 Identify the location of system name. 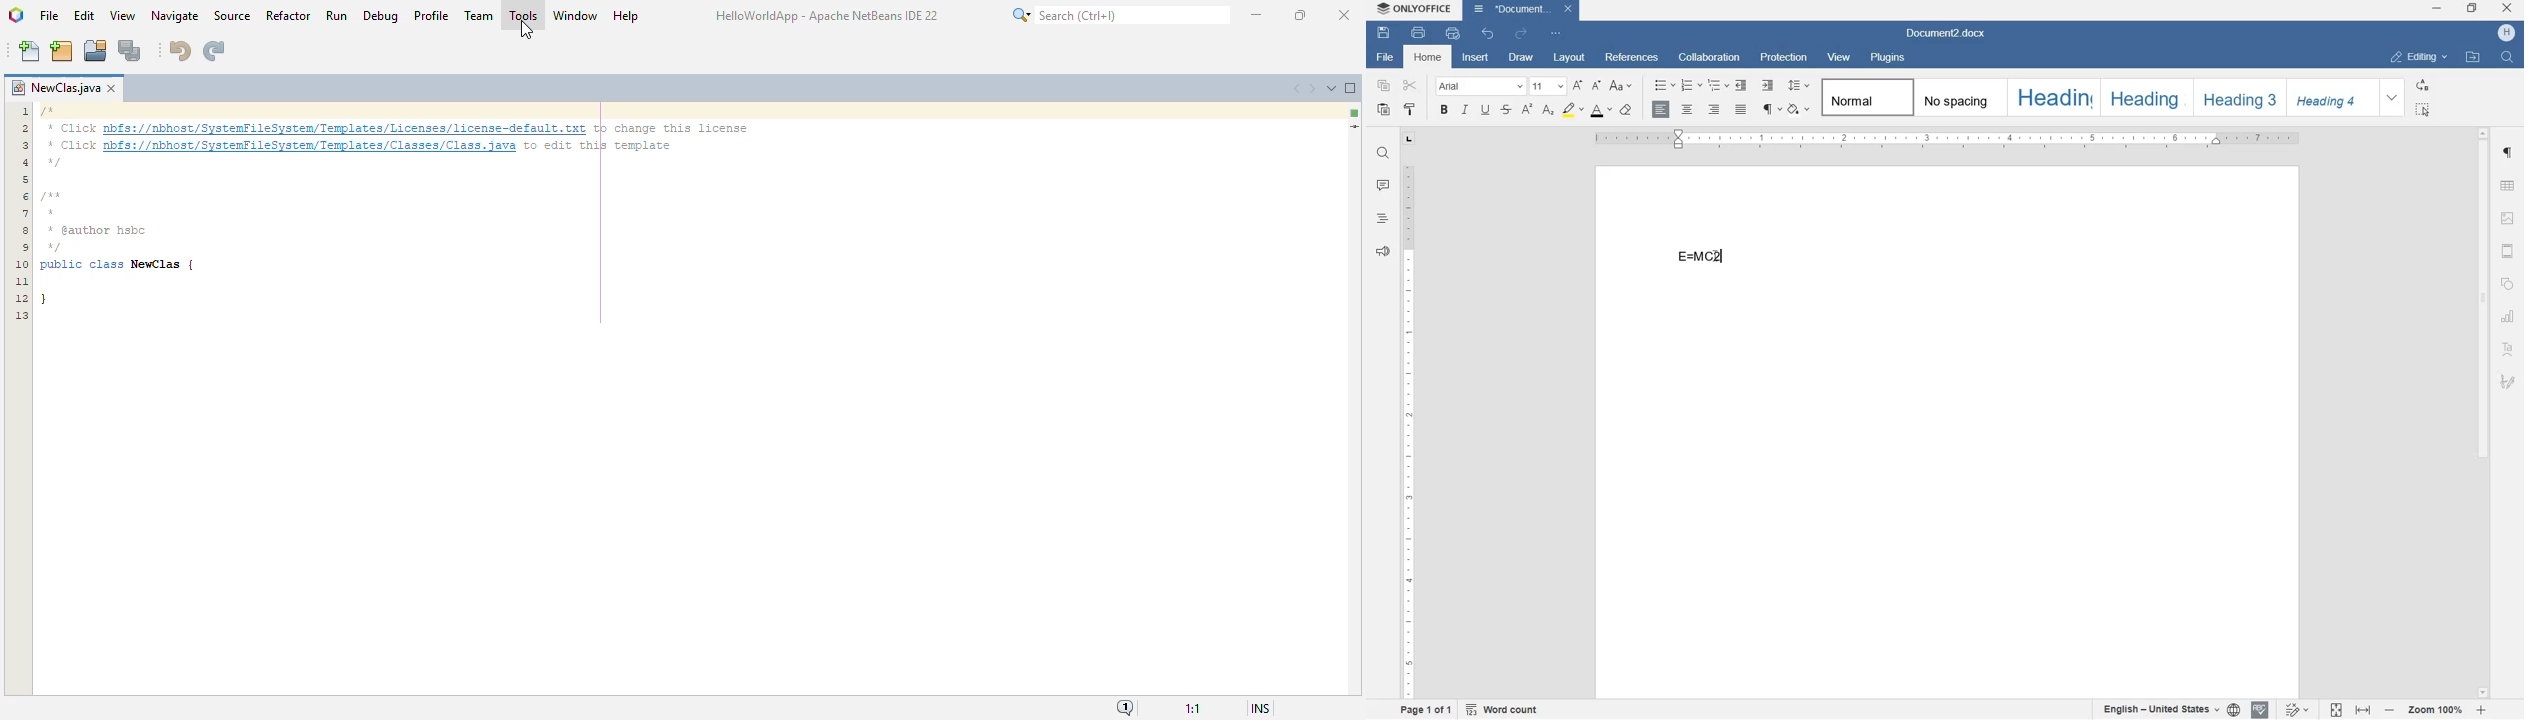
(1412, 8).